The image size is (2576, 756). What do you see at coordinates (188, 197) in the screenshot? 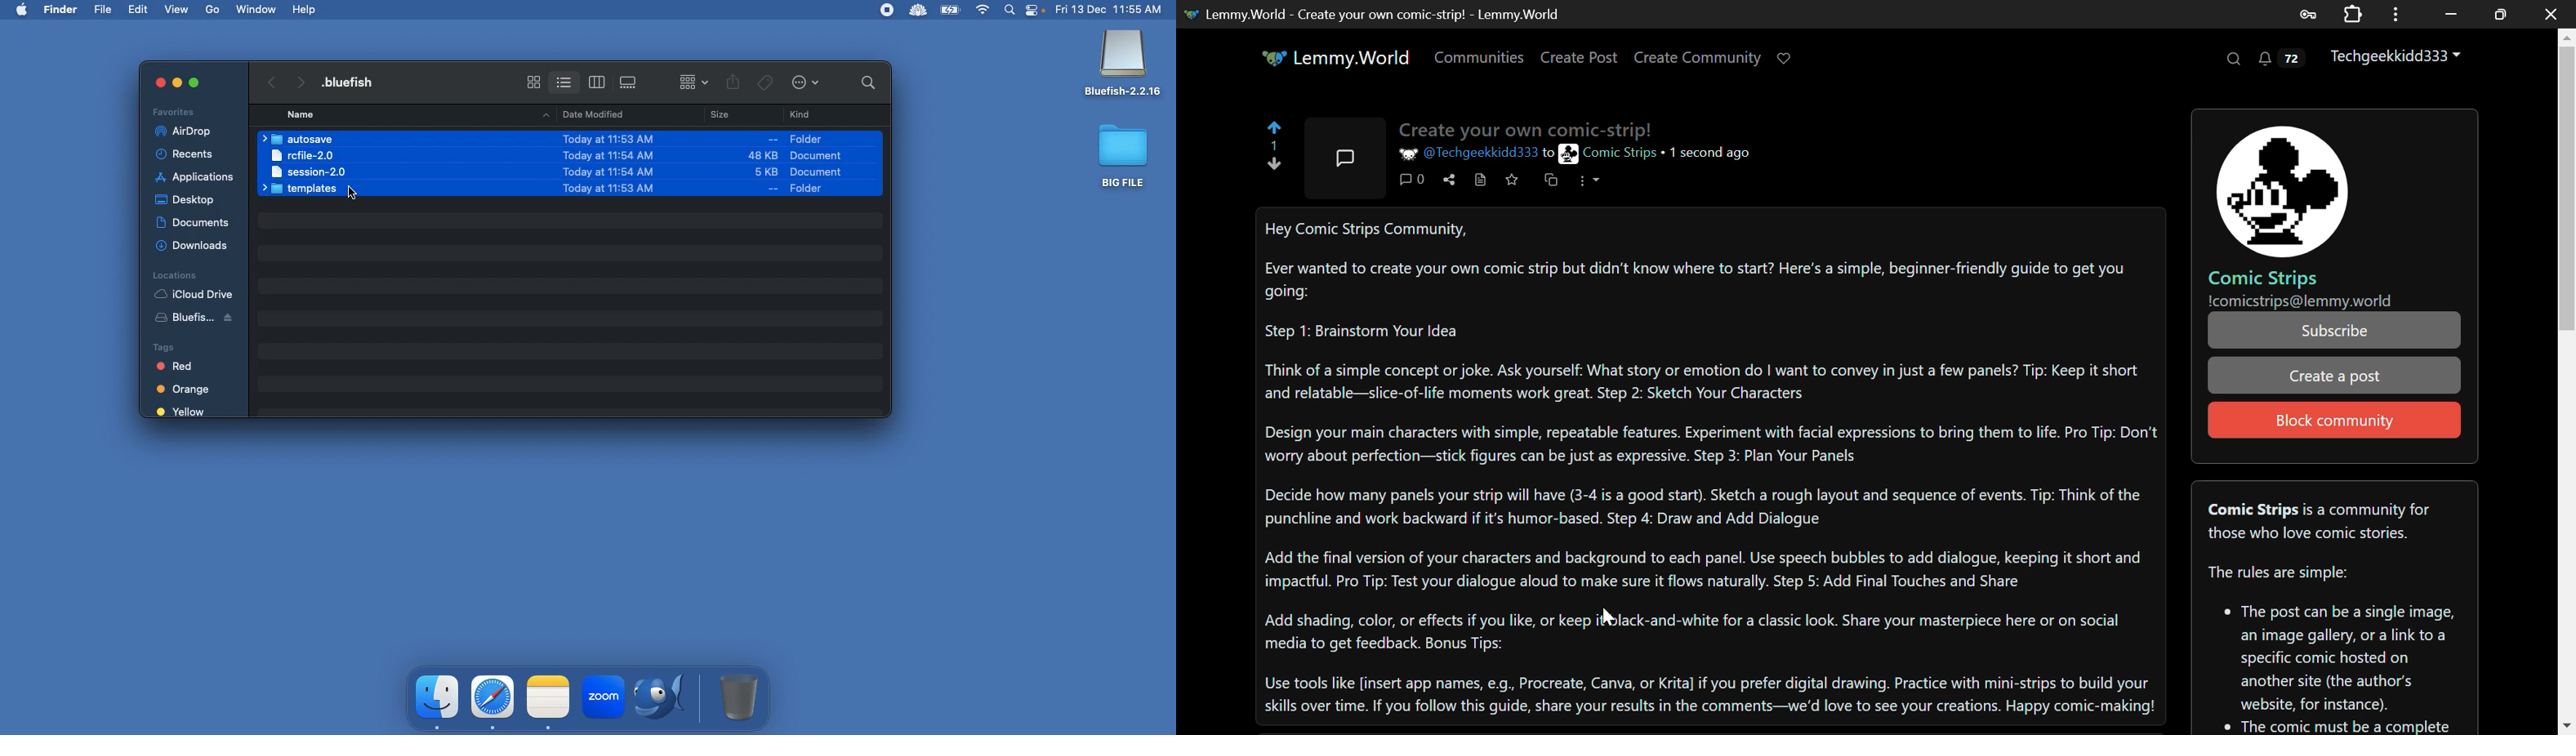
I see `desktop` at bounding box center [188, 197].